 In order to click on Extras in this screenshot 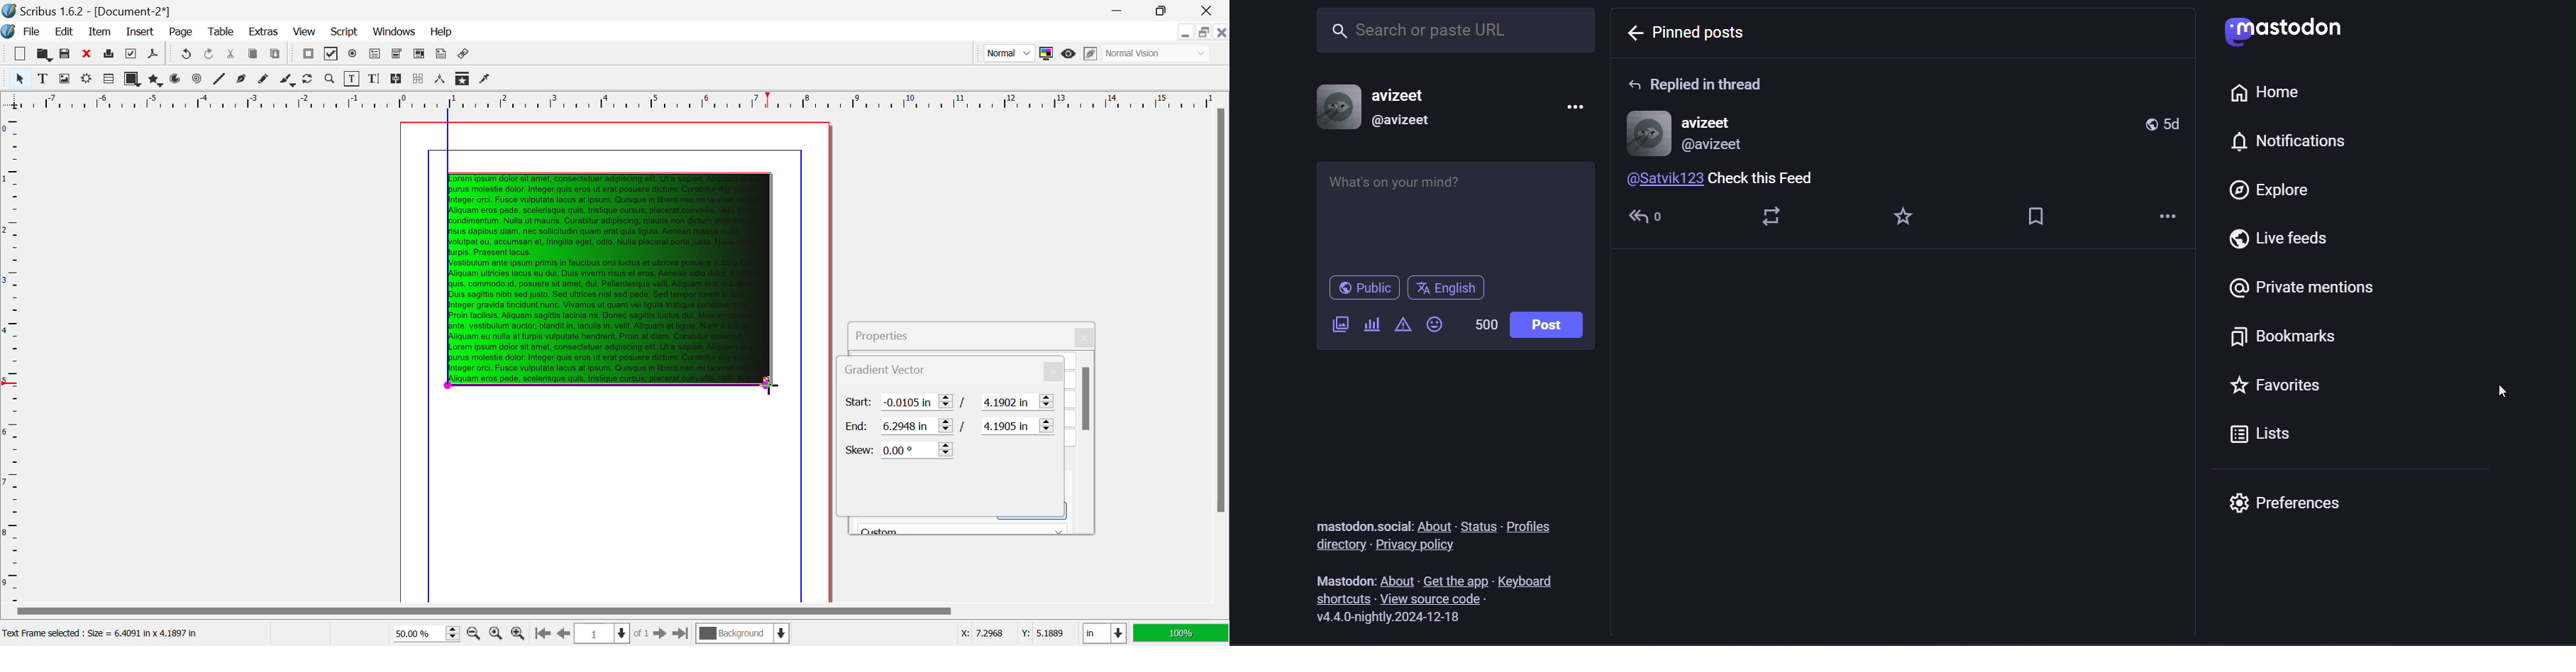, I will do `click(262, 32)`.